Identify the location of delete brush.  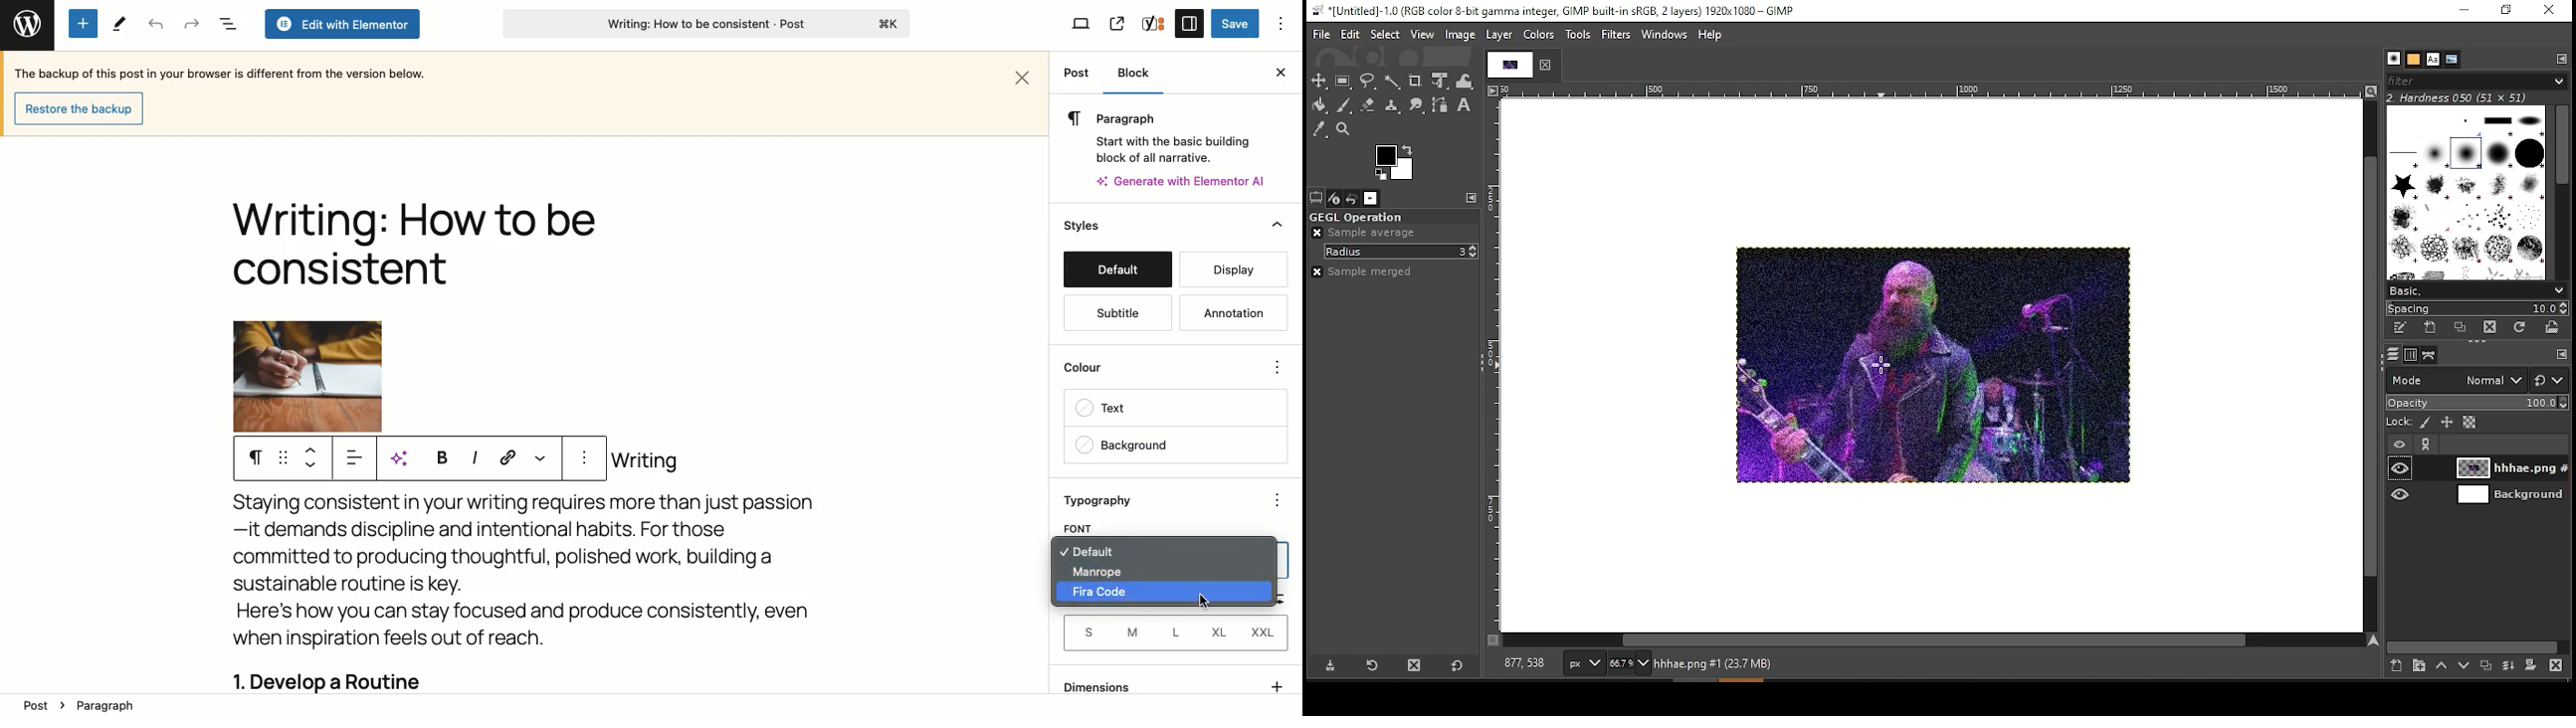
(2493, 328).